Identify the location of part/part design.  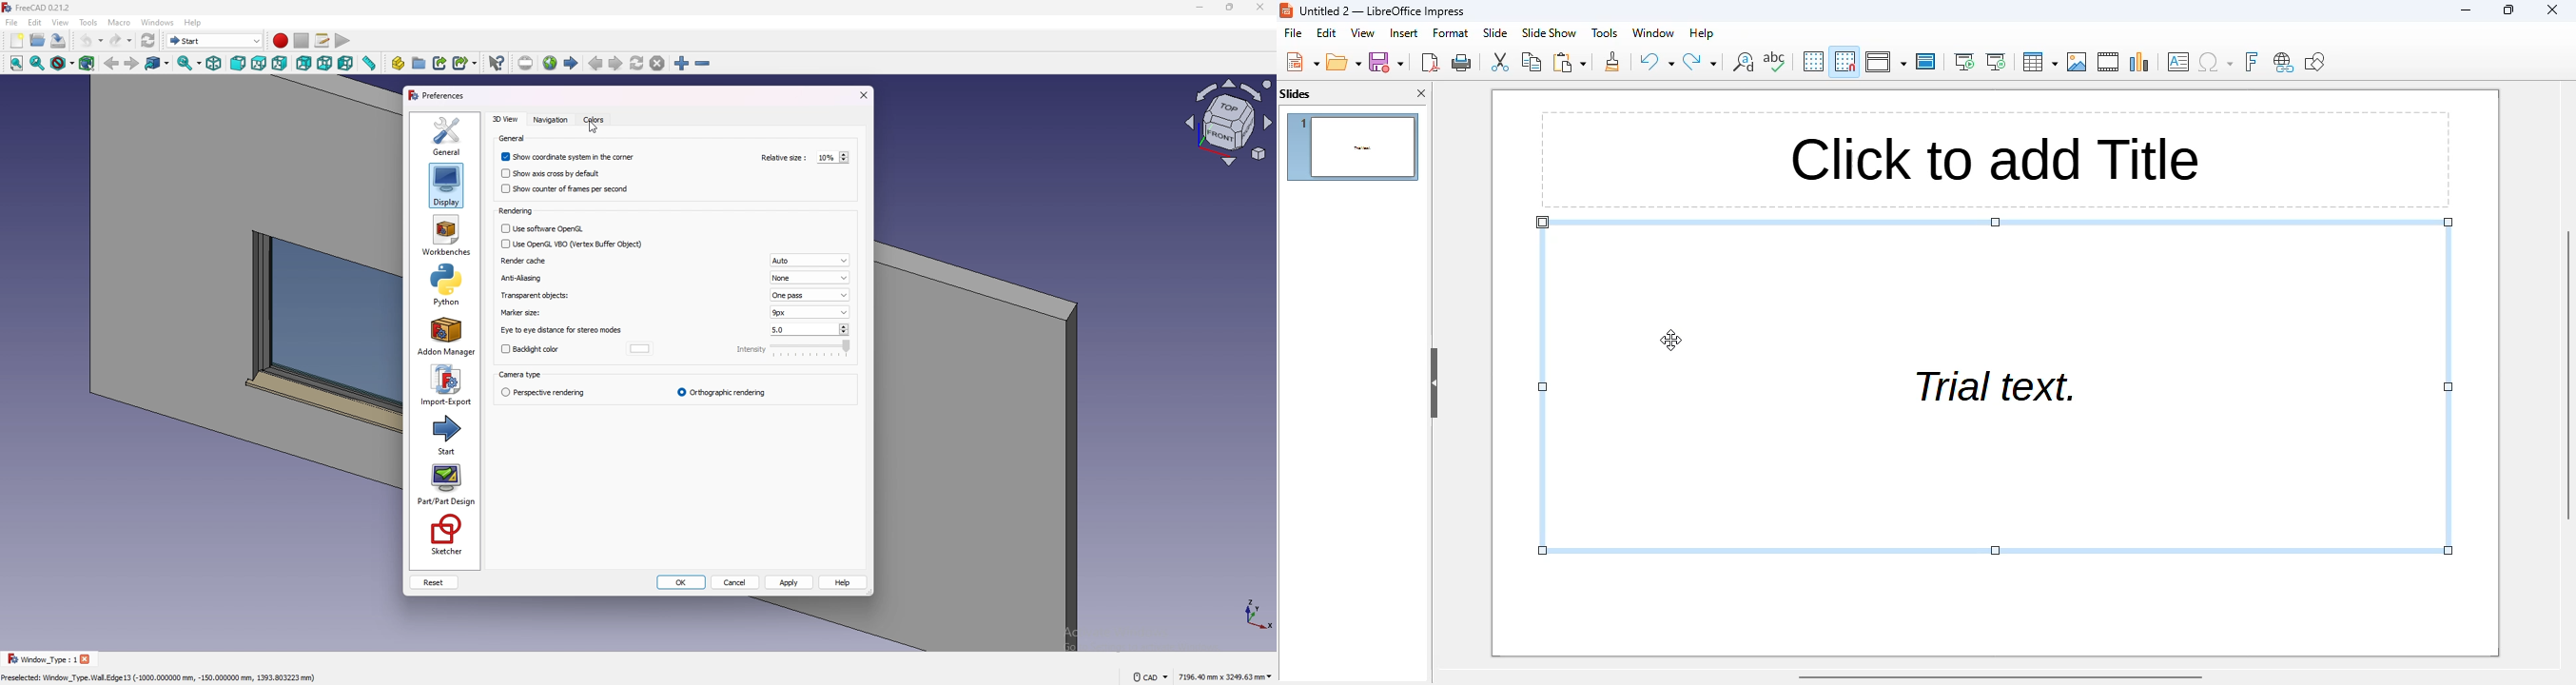
(447, 485).